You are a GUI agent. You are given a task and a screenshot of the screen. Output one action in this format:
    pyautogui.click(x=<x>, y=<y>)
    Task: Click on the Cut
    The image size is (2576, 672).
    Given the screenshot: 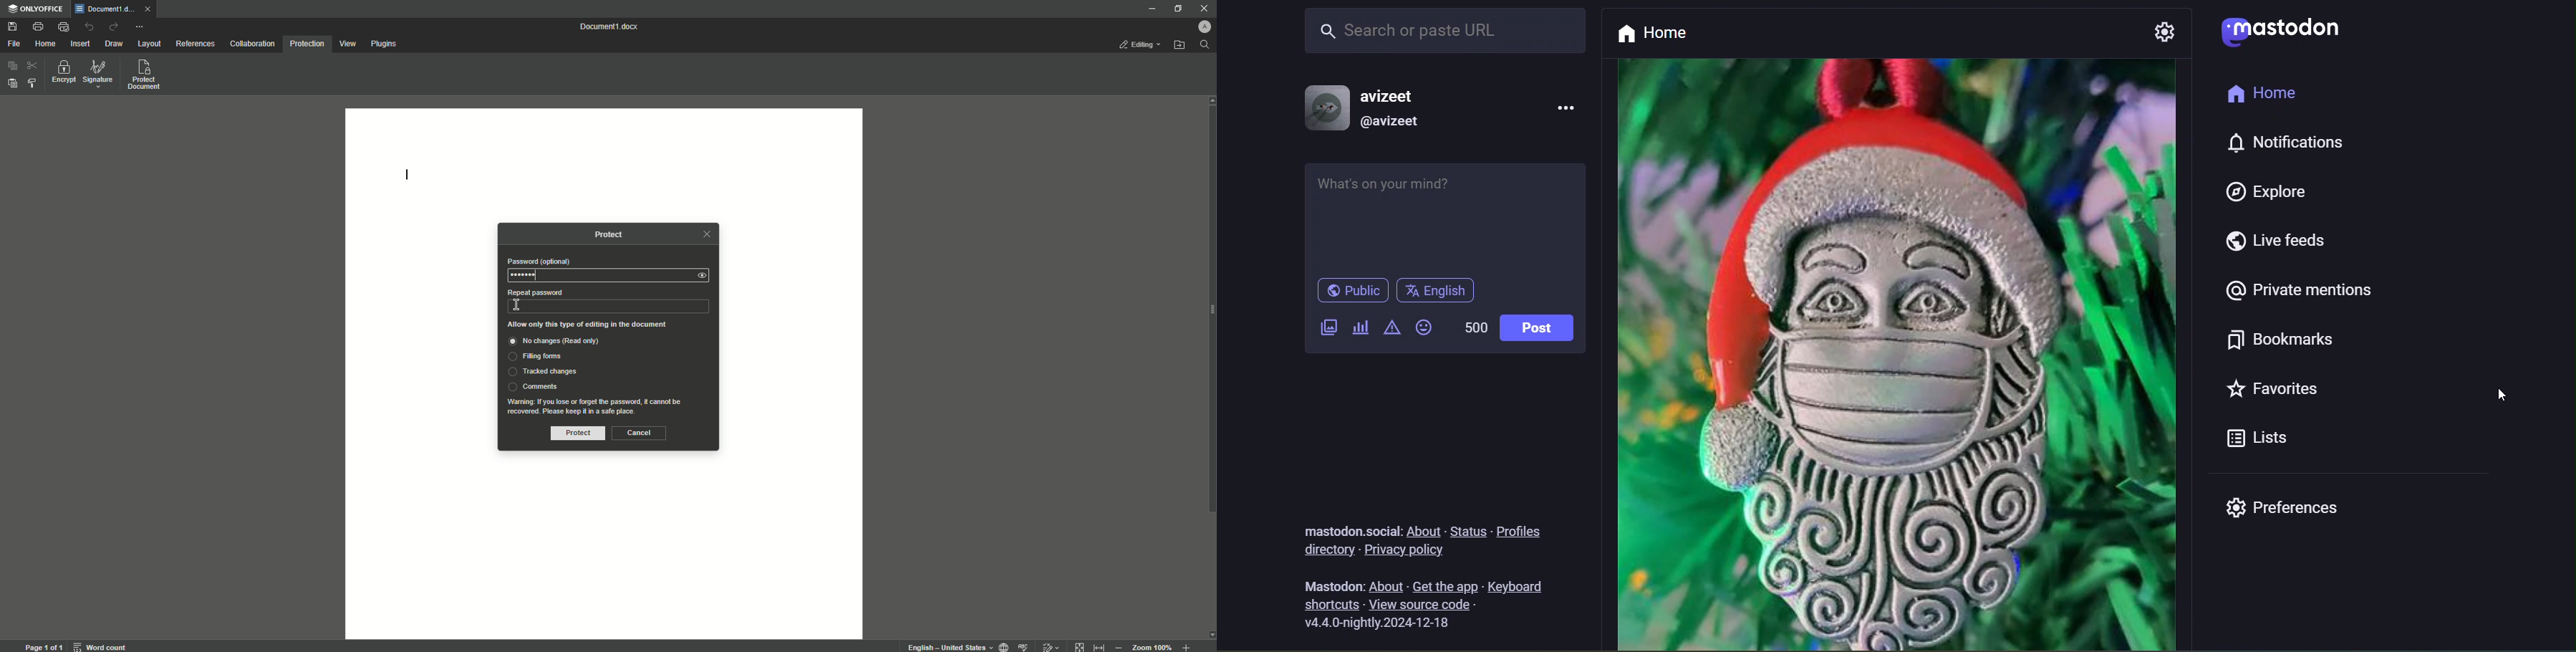 What is the action you would take?
    pyautogui.click(x=31, y=66)
    